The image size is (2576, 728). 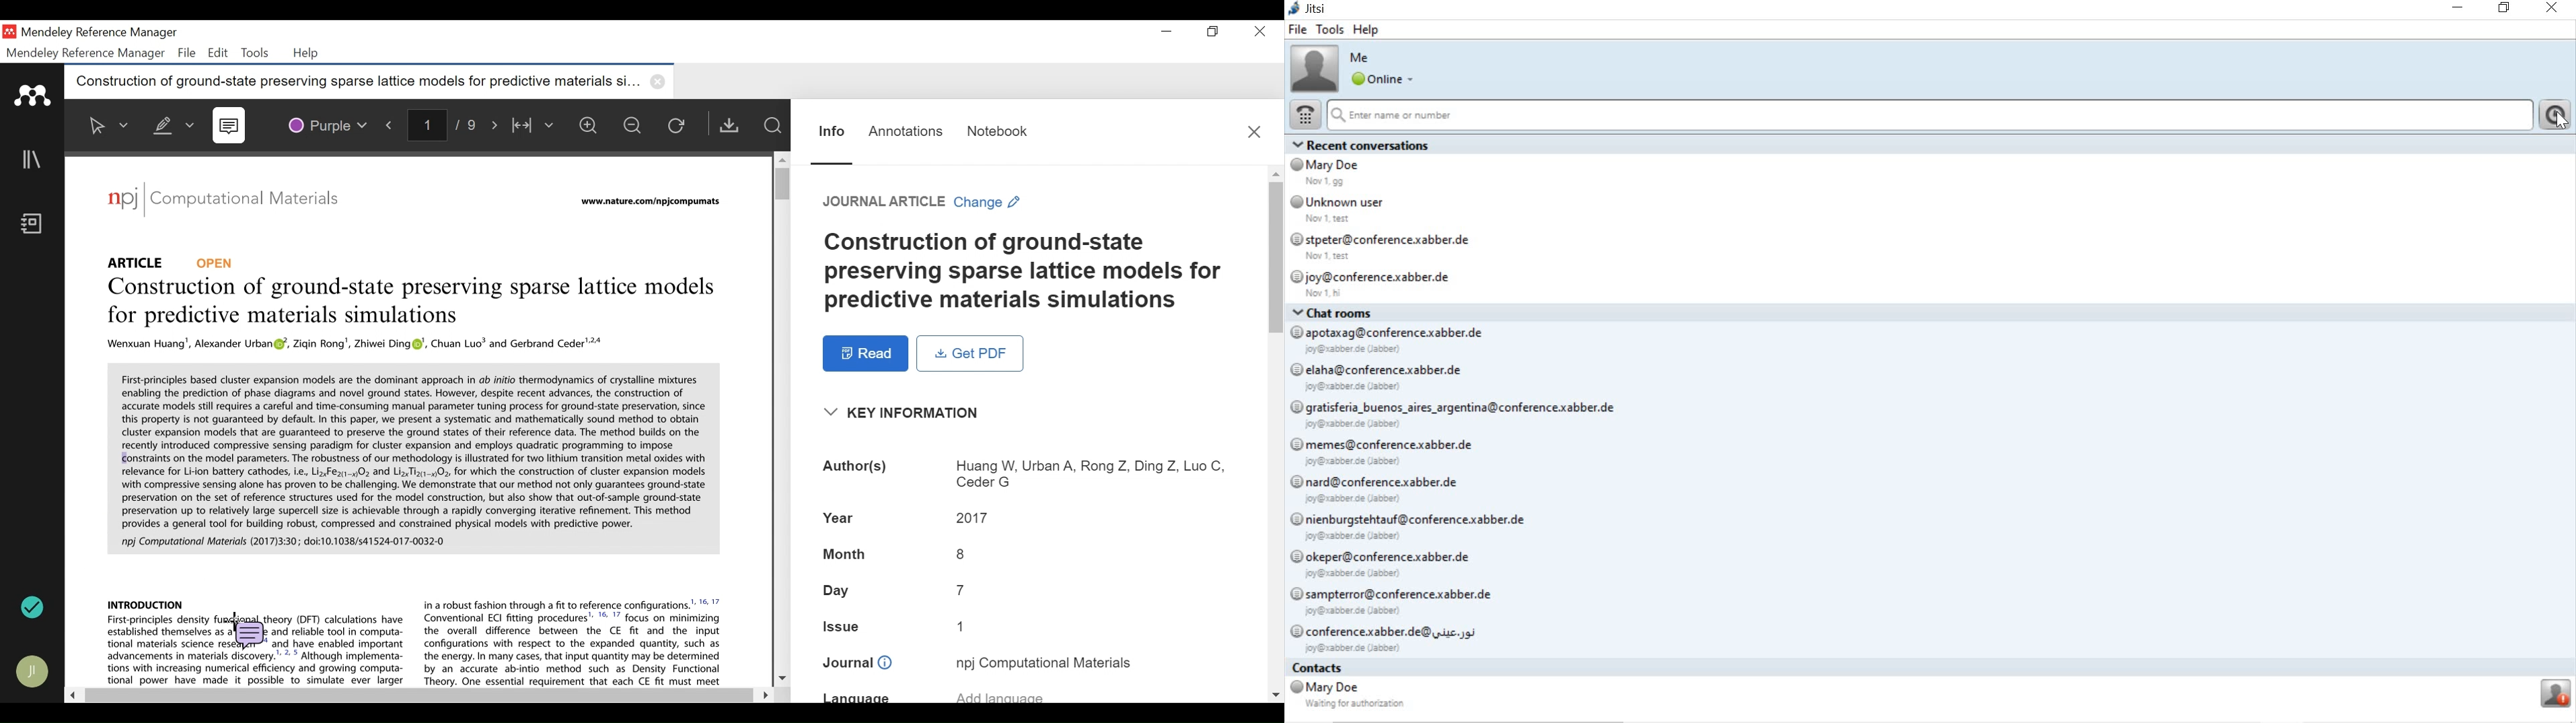 I want to click on Sticky Note, so click(x=231, y=127).